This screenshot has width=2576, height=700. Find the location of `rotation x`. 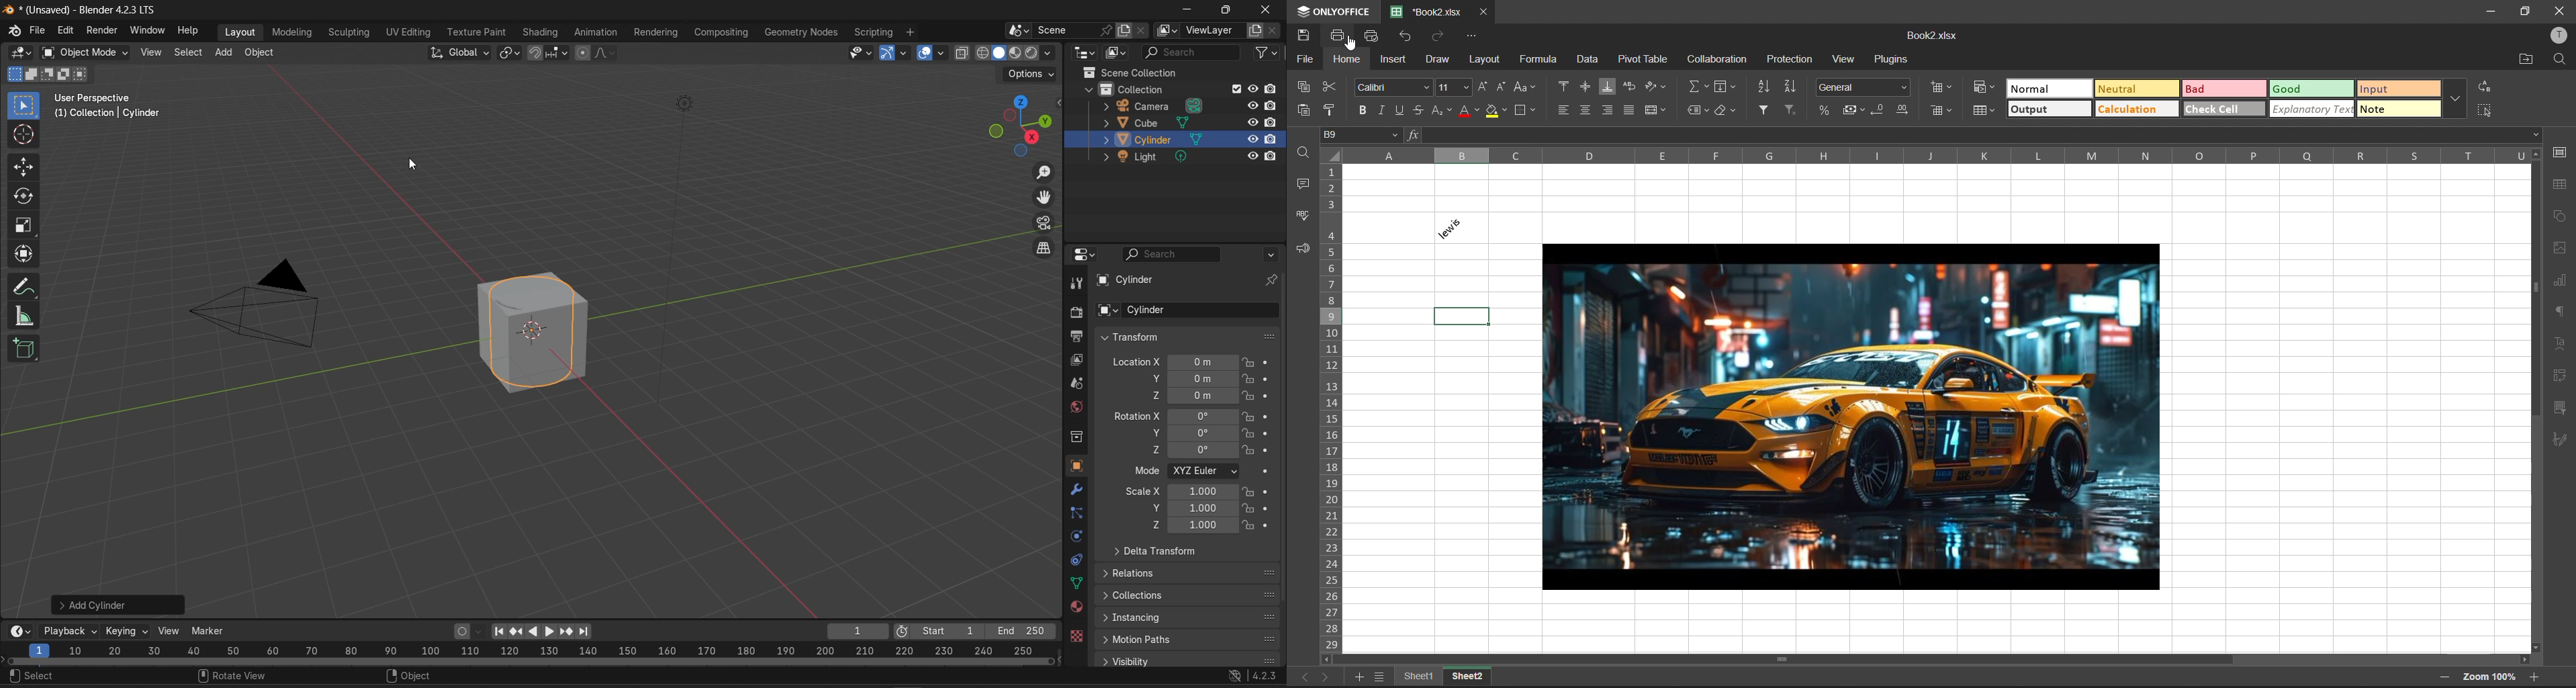

rotation x is located at coordinates (1174, 416).